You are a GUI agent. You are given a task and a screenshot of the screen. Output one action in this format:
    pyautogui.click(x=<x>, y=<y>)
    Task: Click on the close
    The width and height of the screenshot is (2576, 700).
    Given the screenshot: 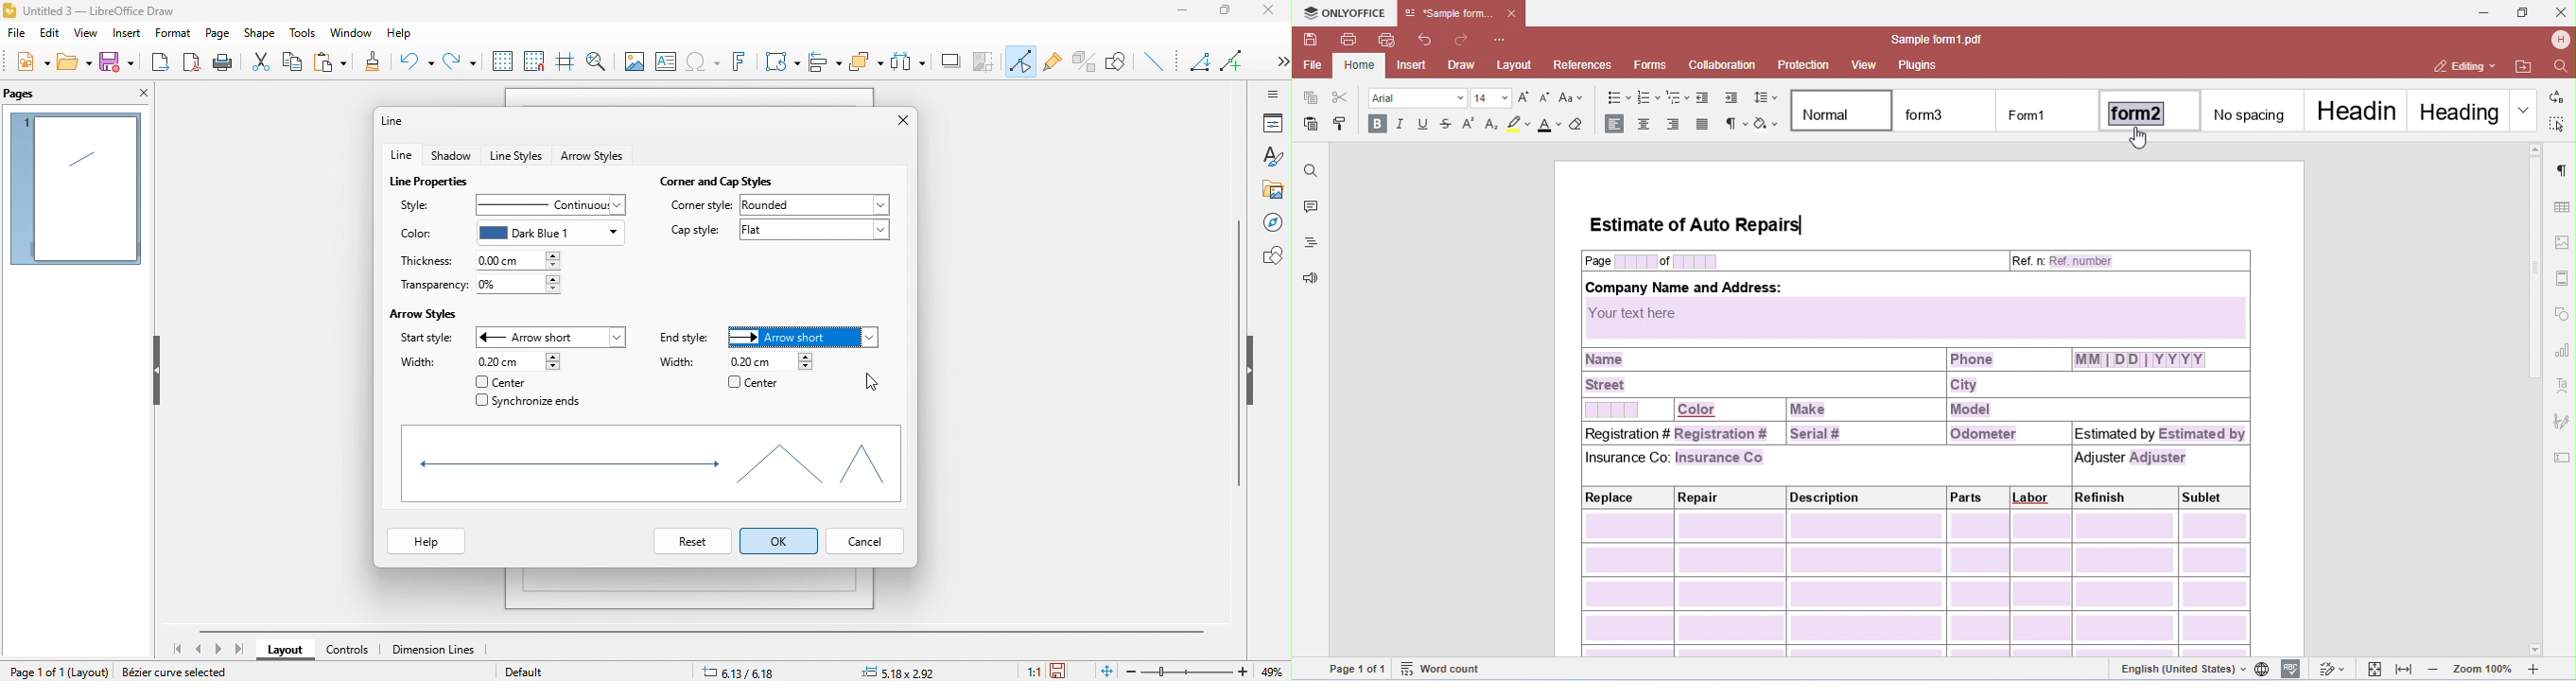 What is the action you would take?
    pyautogui.click(x=896, y=121)
    